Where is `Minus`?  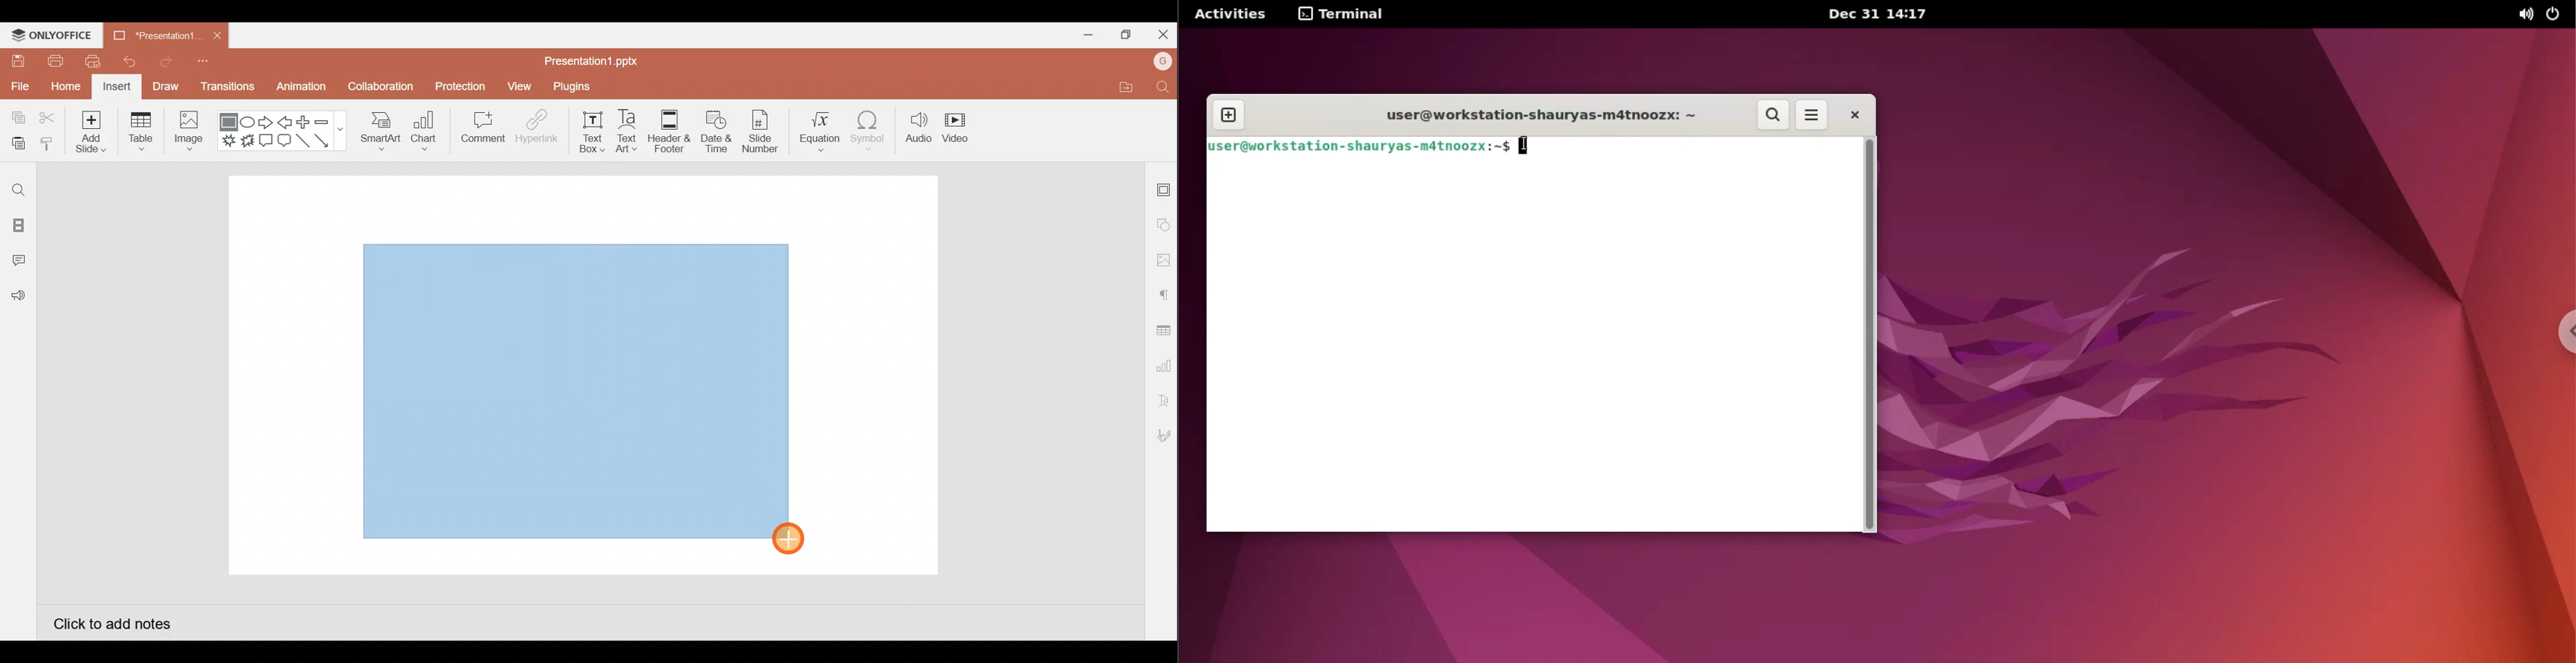
Minus is located at coordinates (328, 121).